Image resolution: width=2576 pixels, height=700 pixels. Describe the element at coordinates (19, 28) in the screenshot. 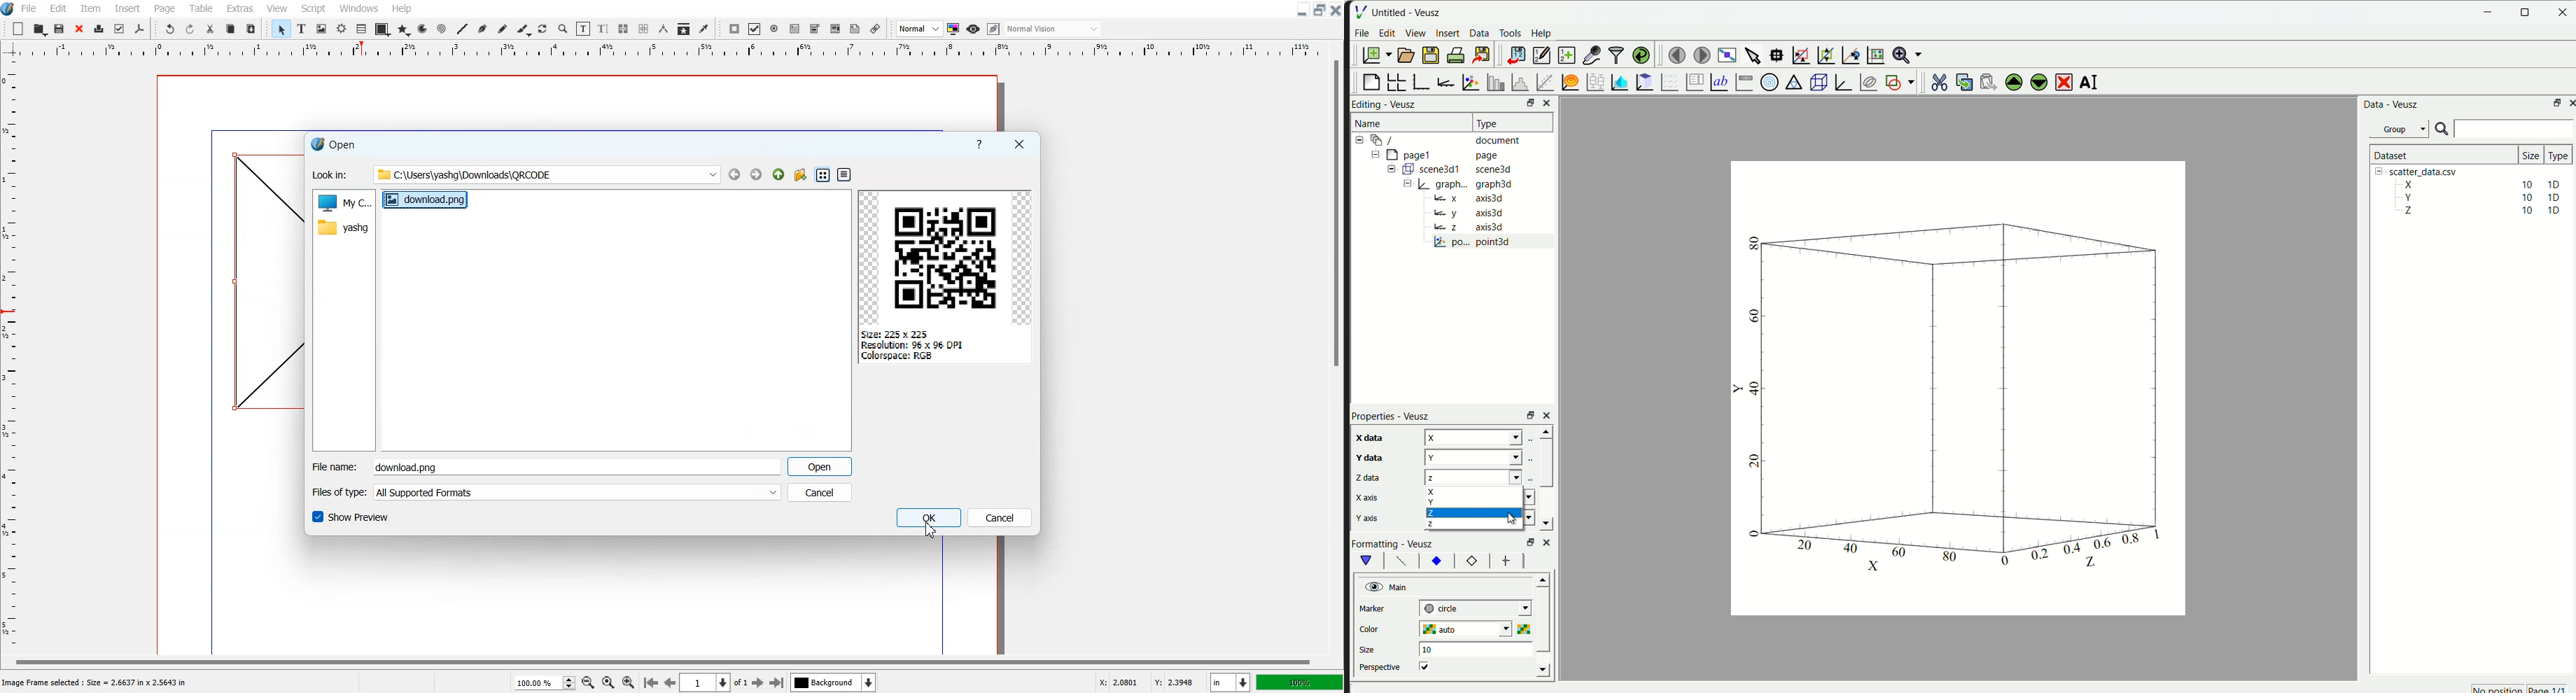

I see `Add` at that location.